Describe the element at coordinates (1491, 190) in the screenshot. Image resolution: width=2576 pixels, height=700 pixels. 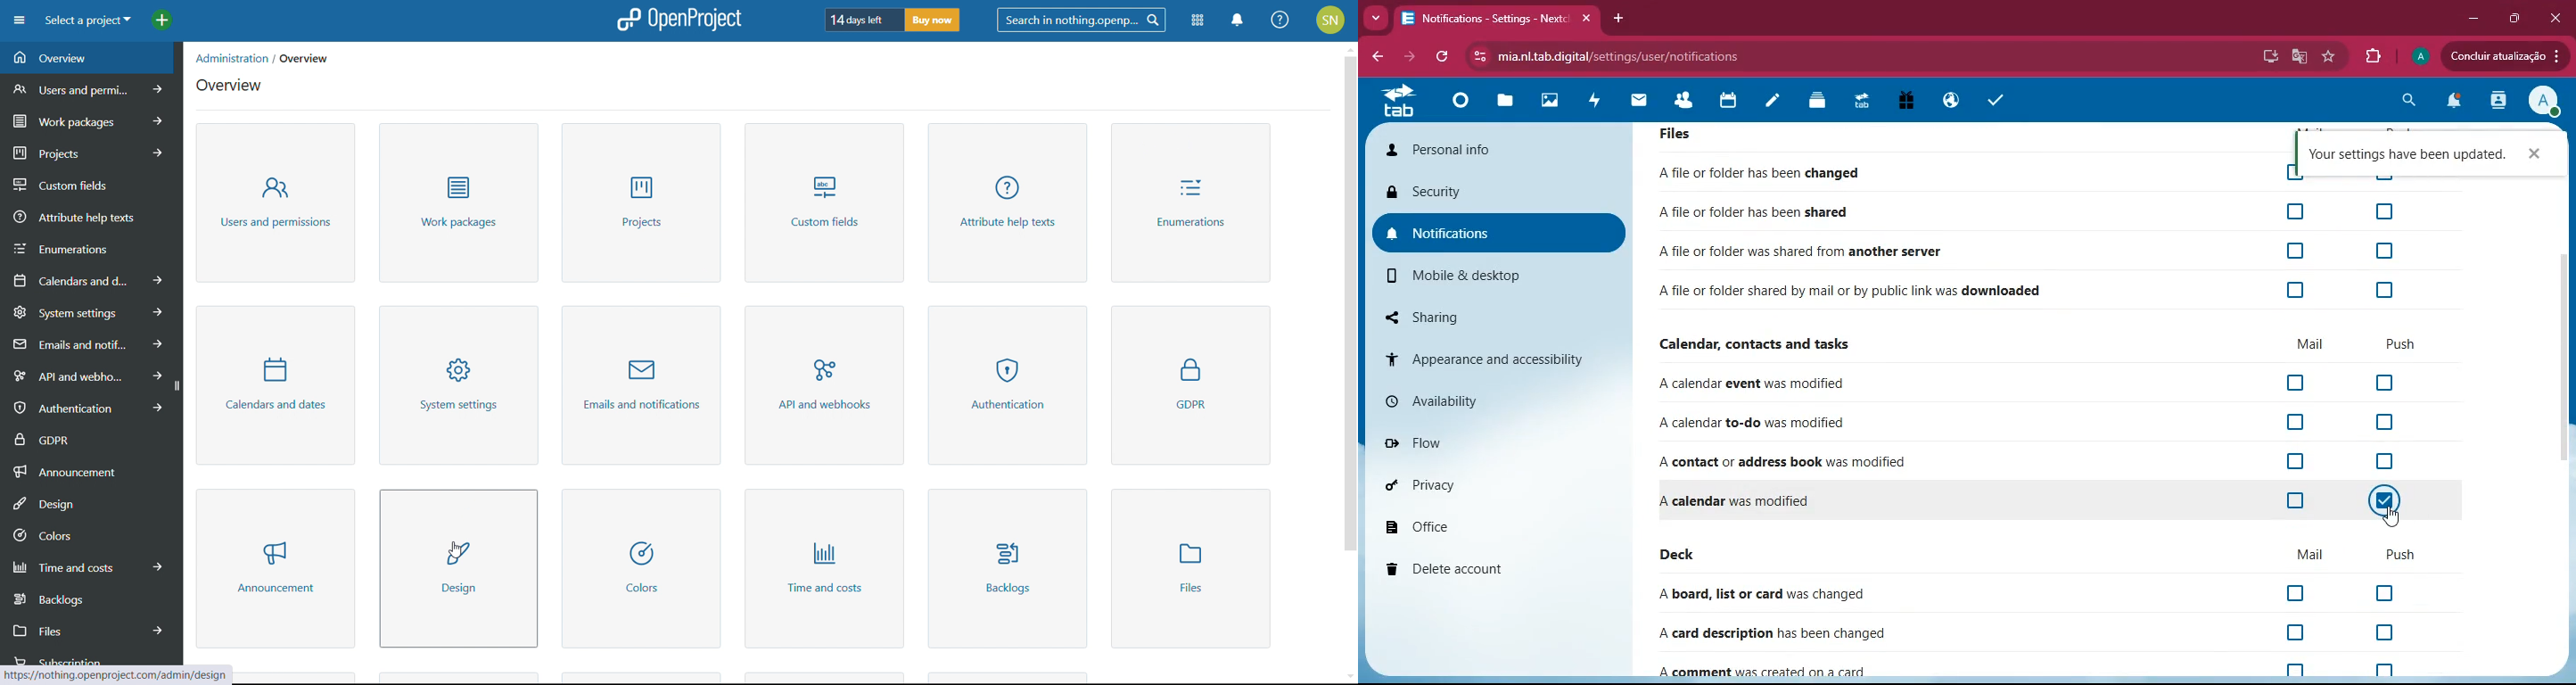
I see `security` at that location.